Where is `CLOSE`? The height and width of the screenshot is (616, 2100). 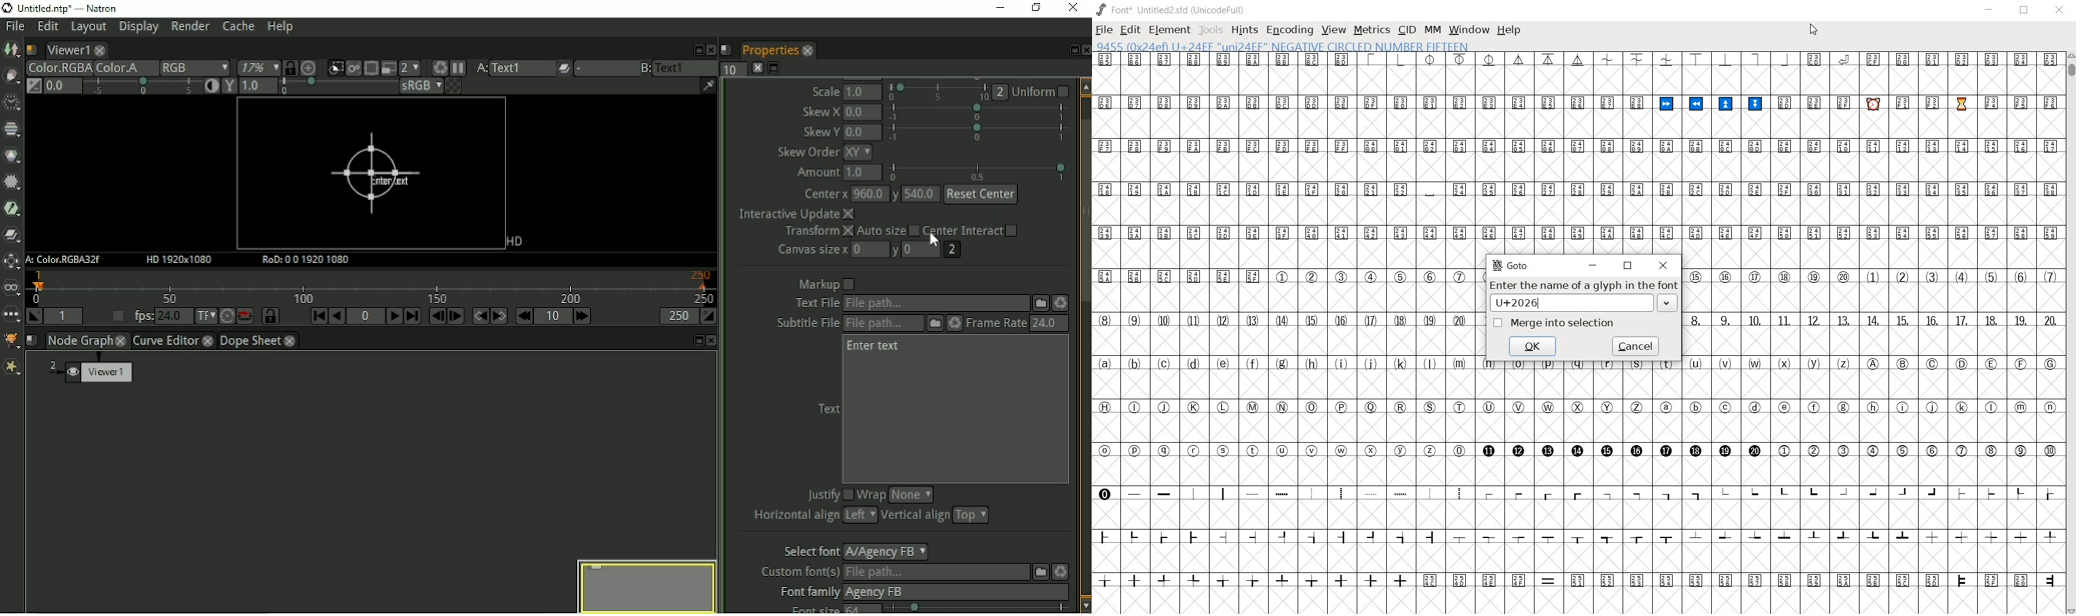 CLOSE is located at coordinates (2061, 10).